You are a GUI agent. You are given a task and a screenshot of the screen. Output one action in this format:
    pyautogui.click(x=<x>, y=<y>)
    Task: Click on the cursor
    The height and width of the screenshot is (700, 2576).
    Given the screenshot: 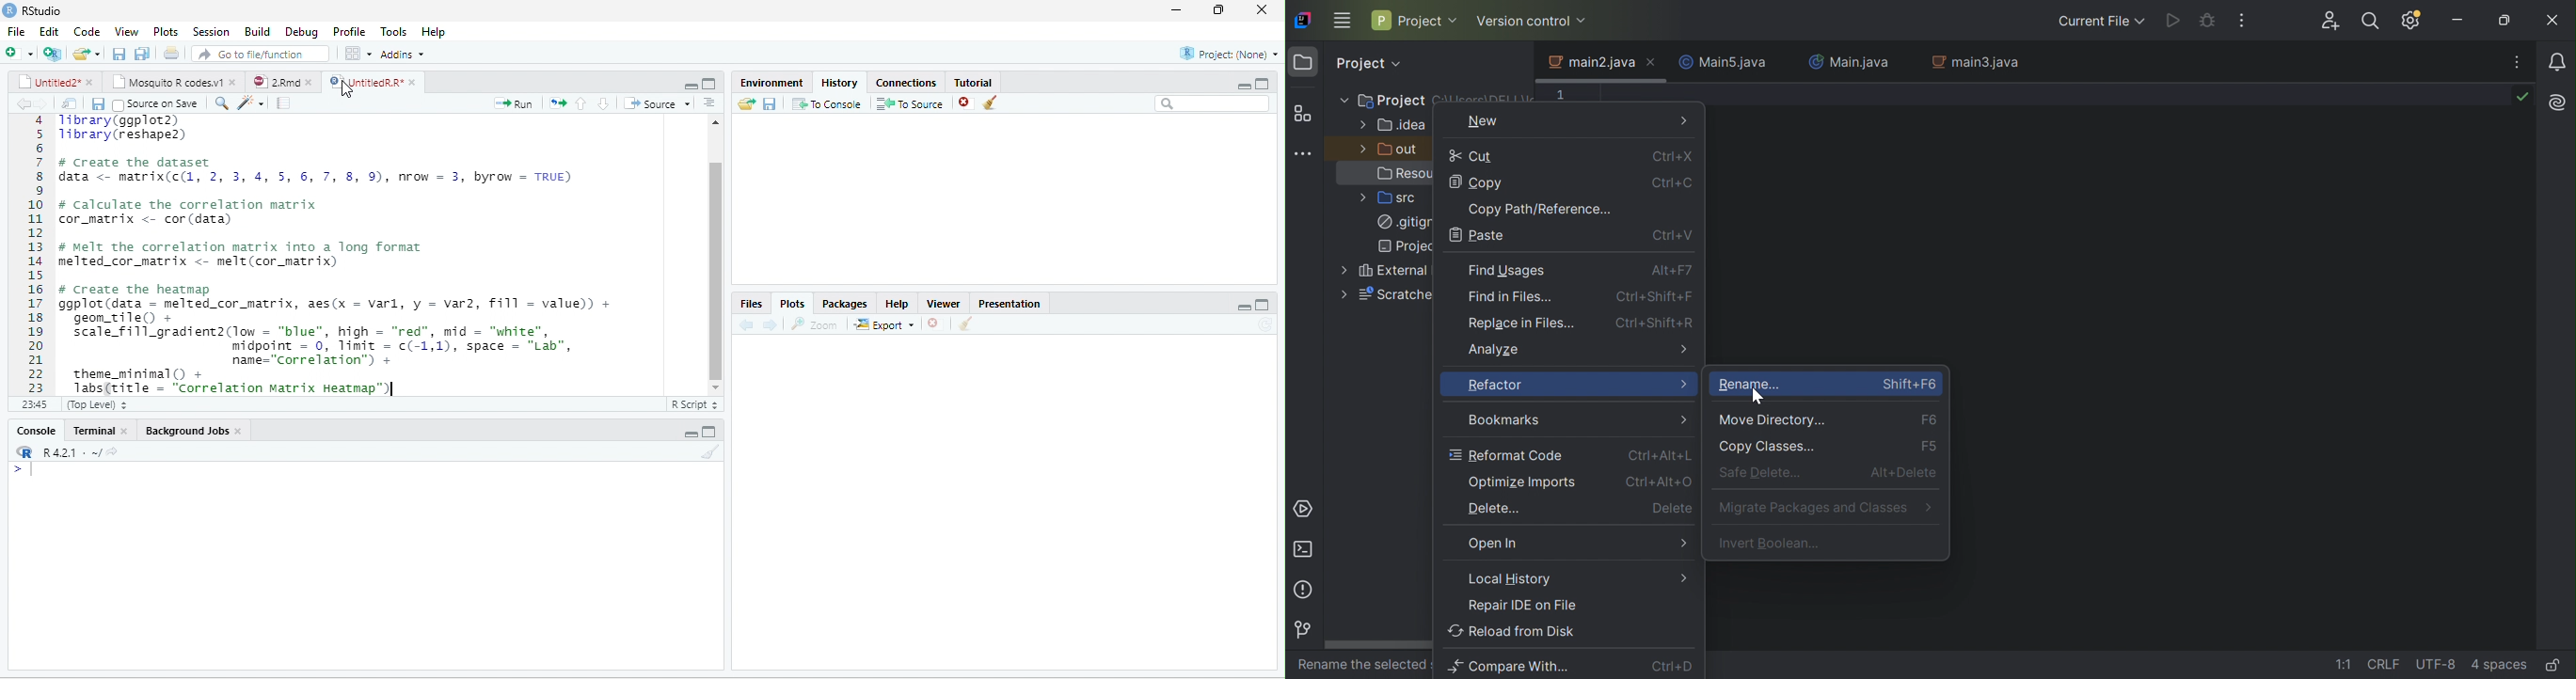 What is the action you would take?
    pyautogui.click(x=355, y=88)
    